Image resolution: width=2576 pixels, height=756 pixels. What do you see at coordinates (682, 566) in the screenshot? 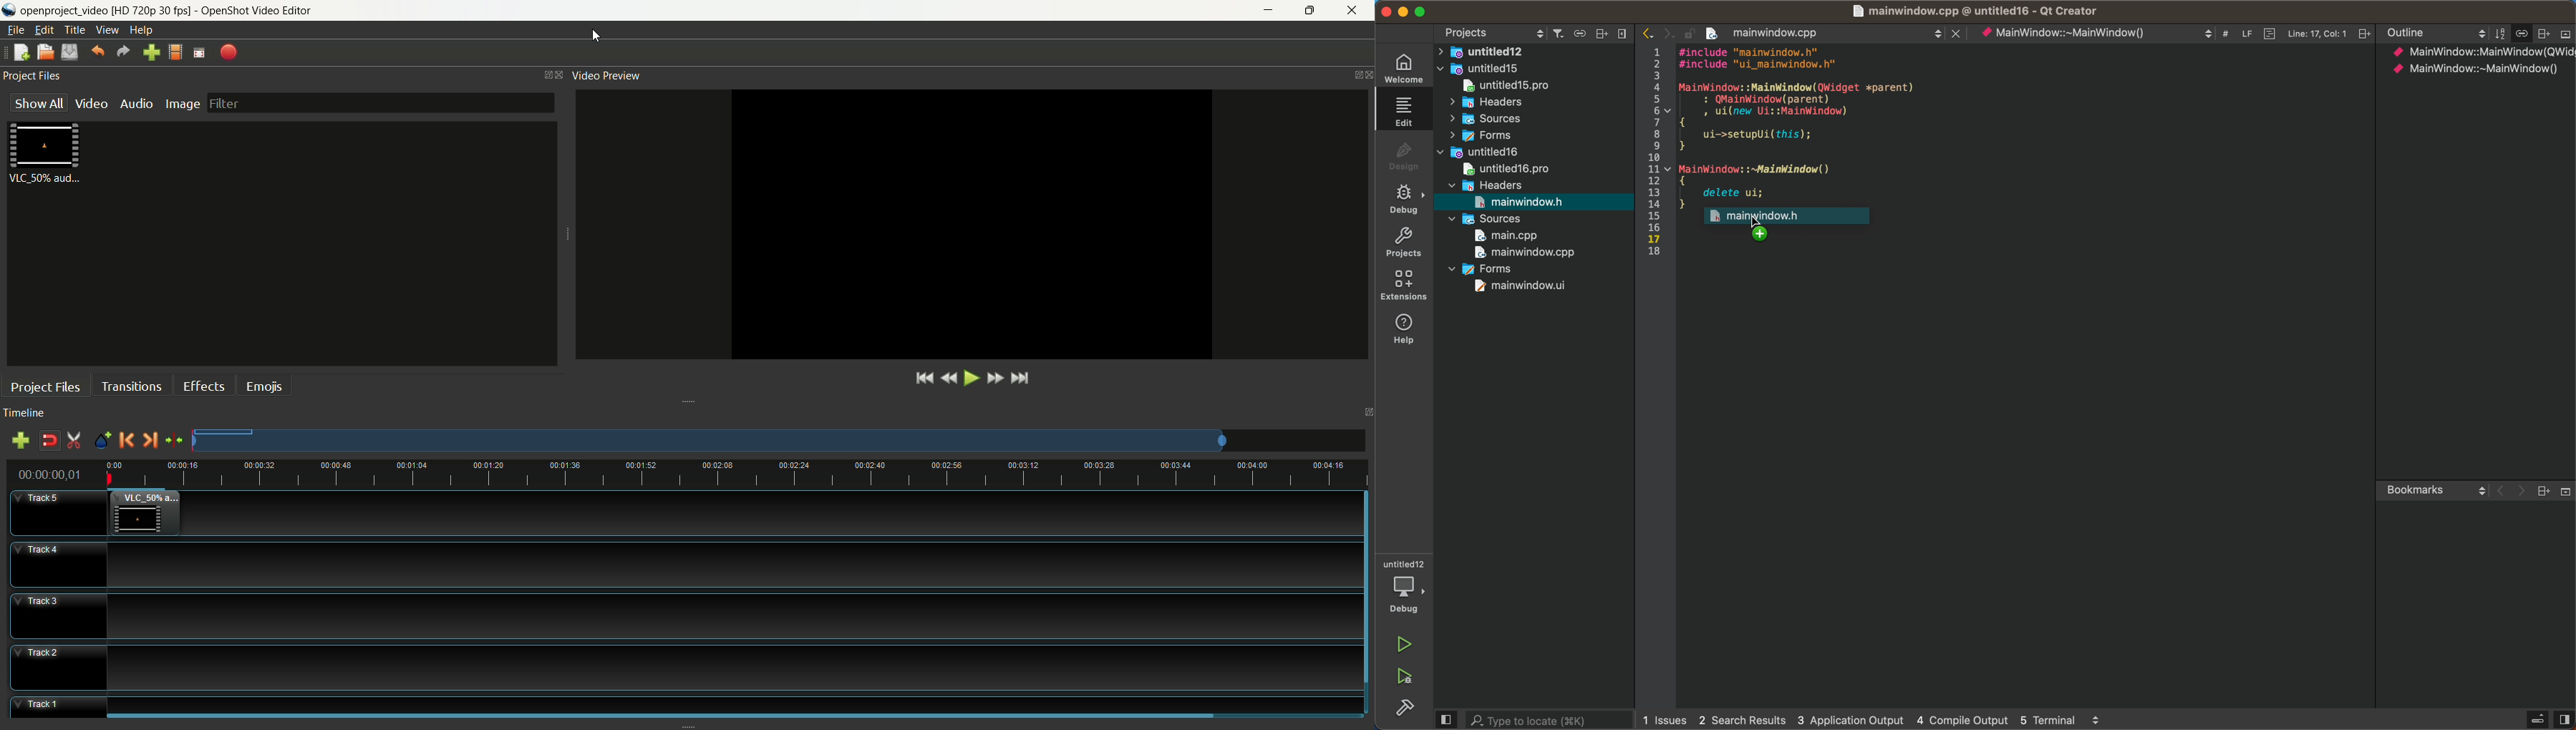
I see `track 4` at bounding box center [682, 566].